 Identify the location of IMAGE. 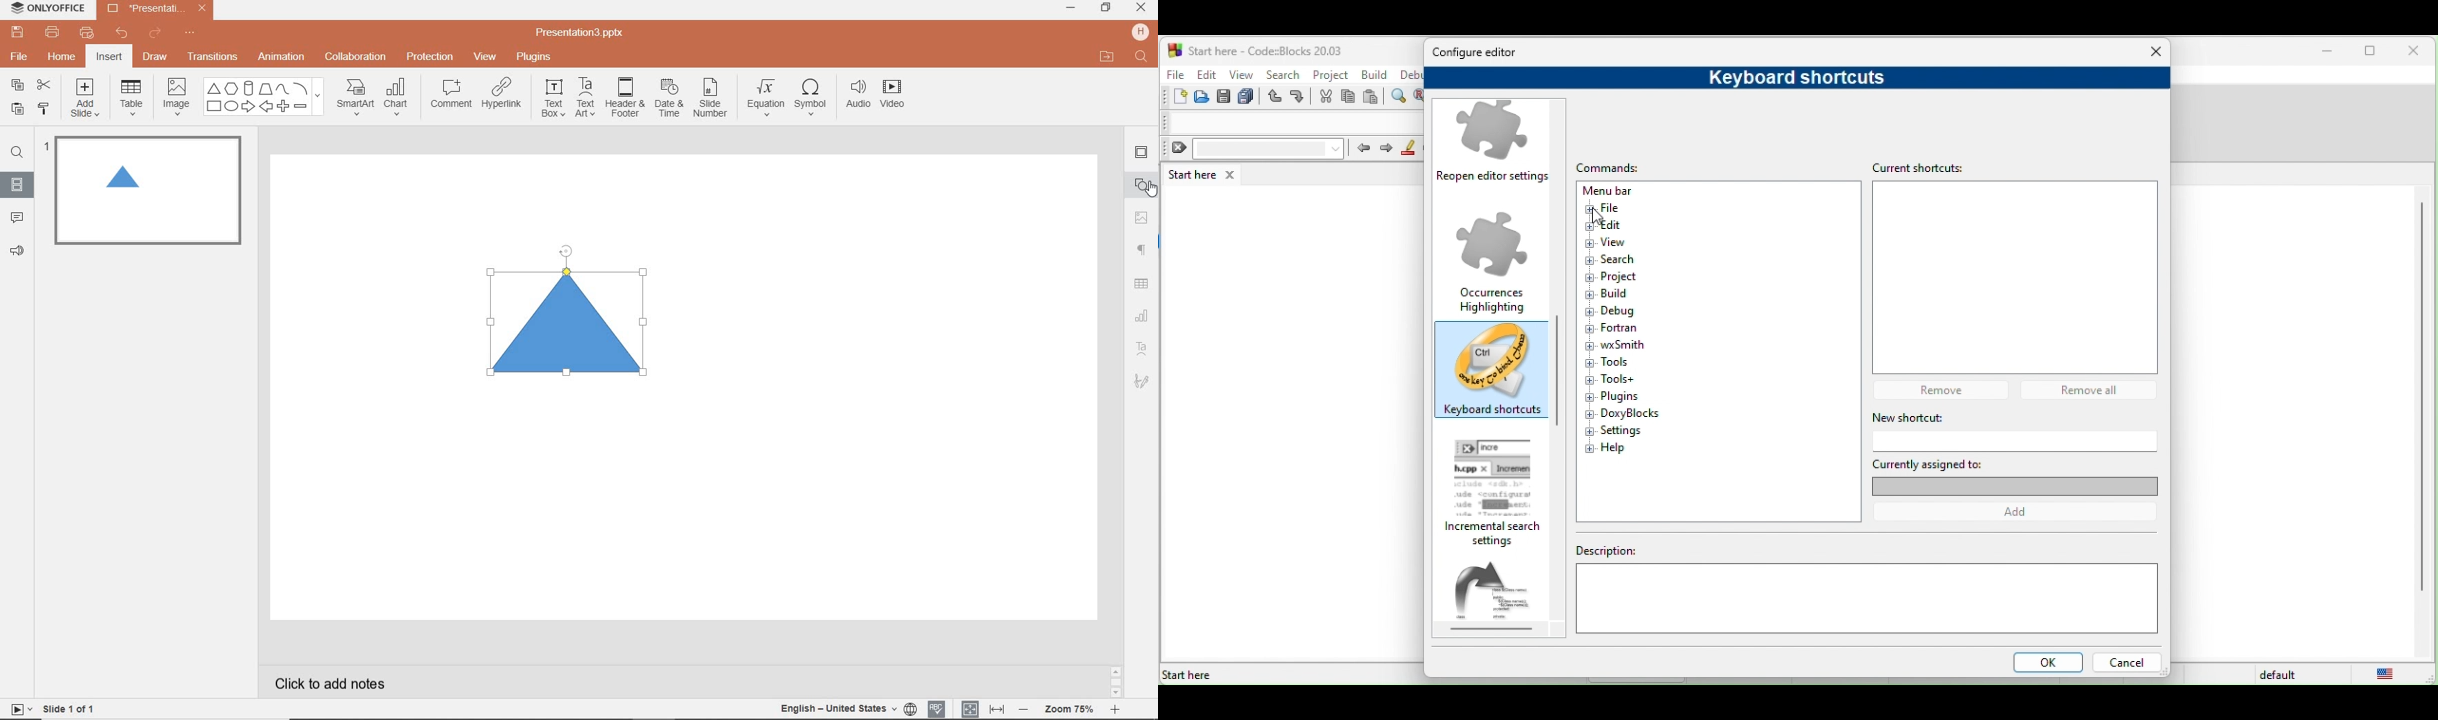
(176, 98).